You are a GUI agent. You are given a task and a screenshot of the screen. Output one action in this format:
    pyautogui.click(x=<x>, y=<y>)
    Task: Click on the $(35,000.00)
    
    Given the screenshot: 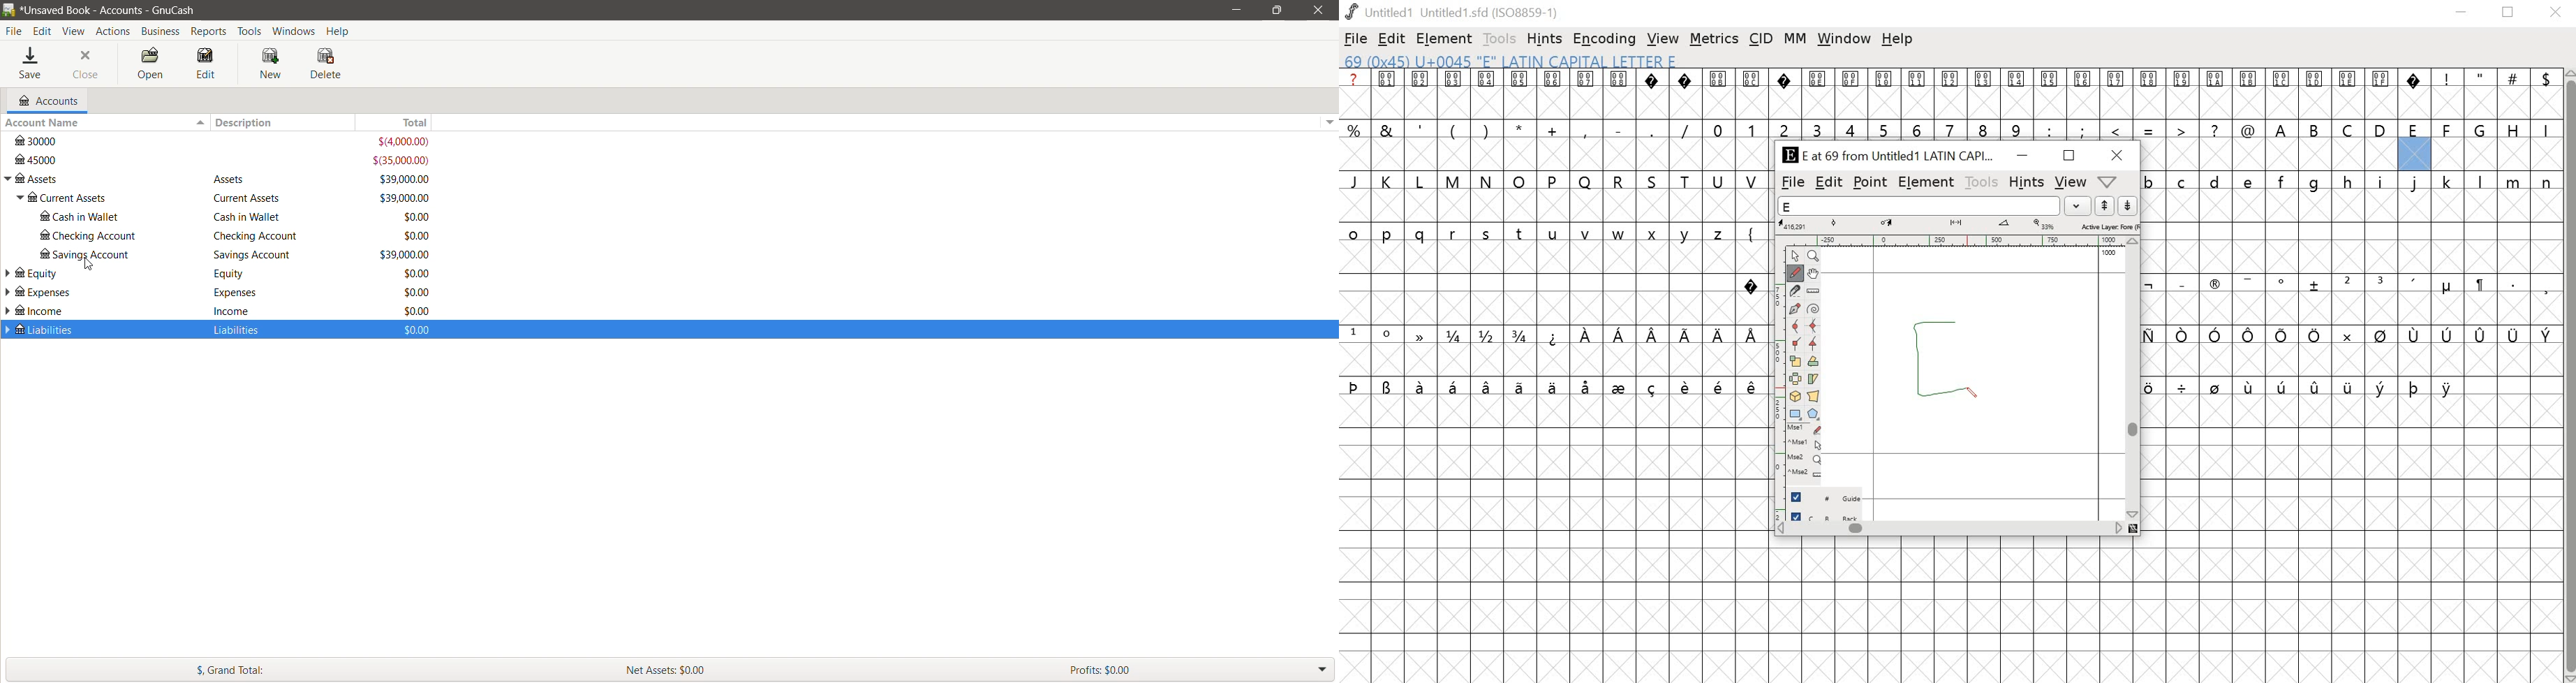 What is the action you would take?
    pyautogui.click(x=400, y=161)
    